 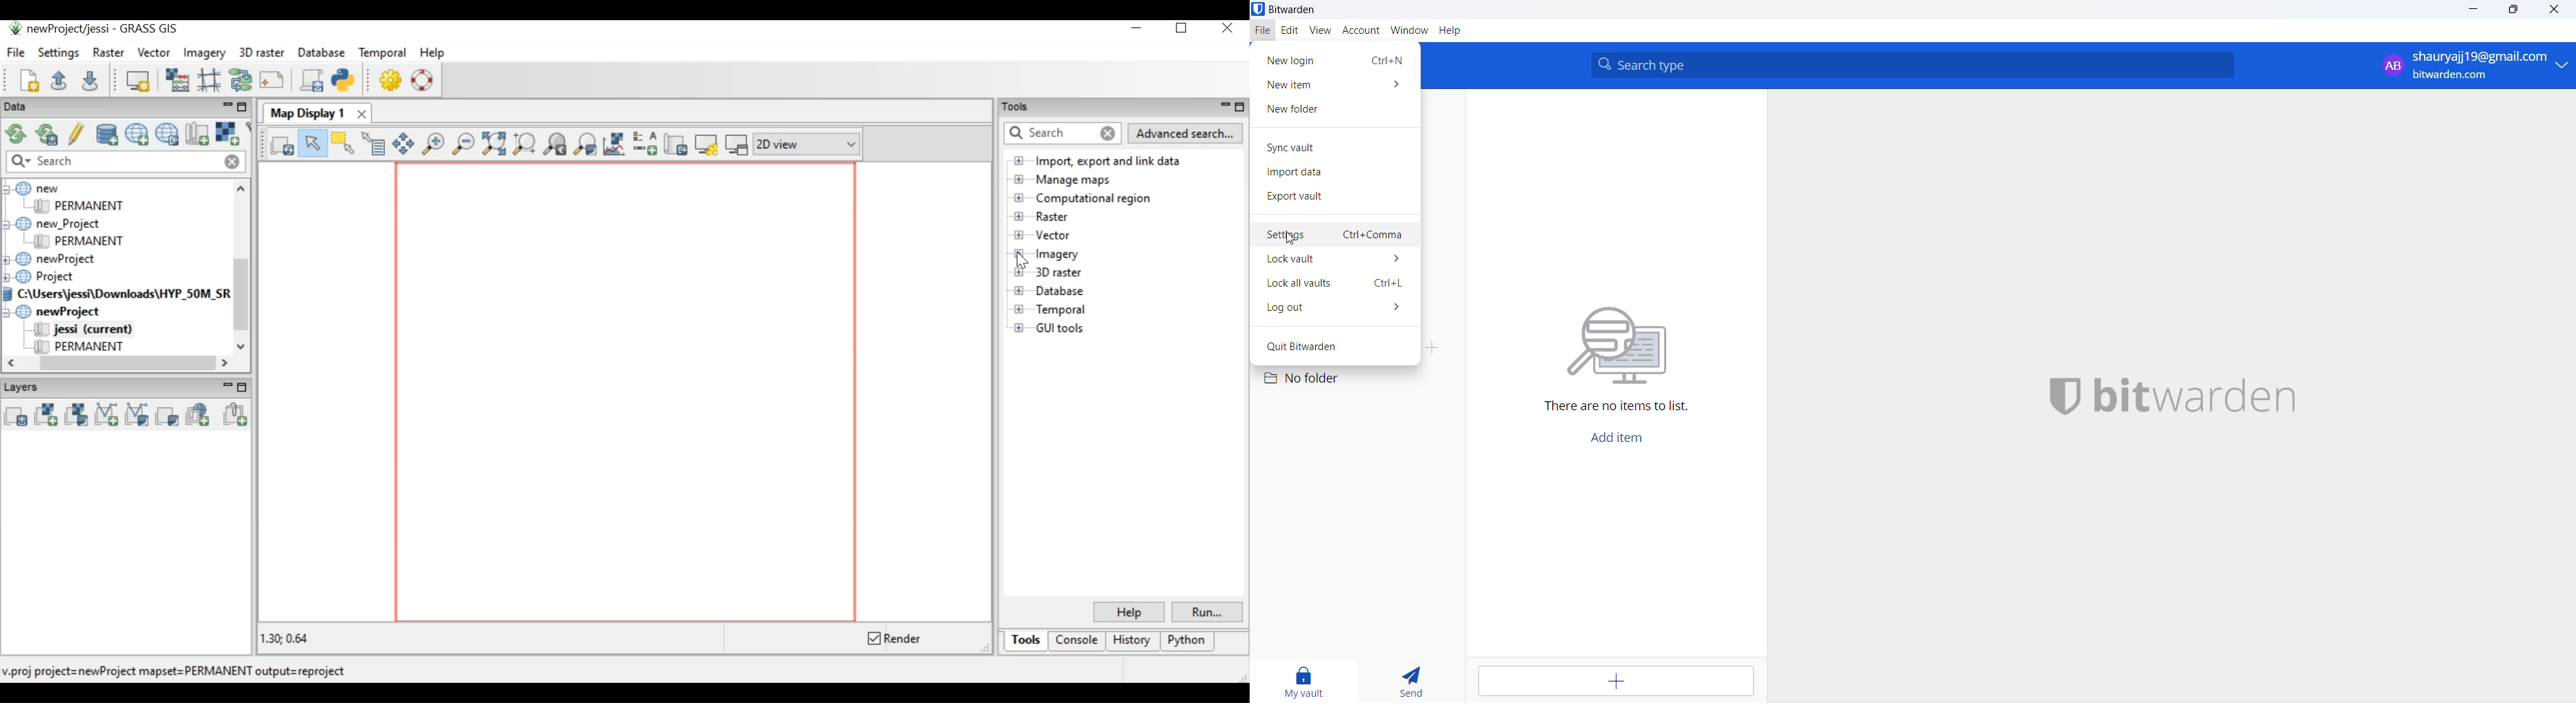 I want to click on Ctrl+Comma, so click(x=1373, y=235).